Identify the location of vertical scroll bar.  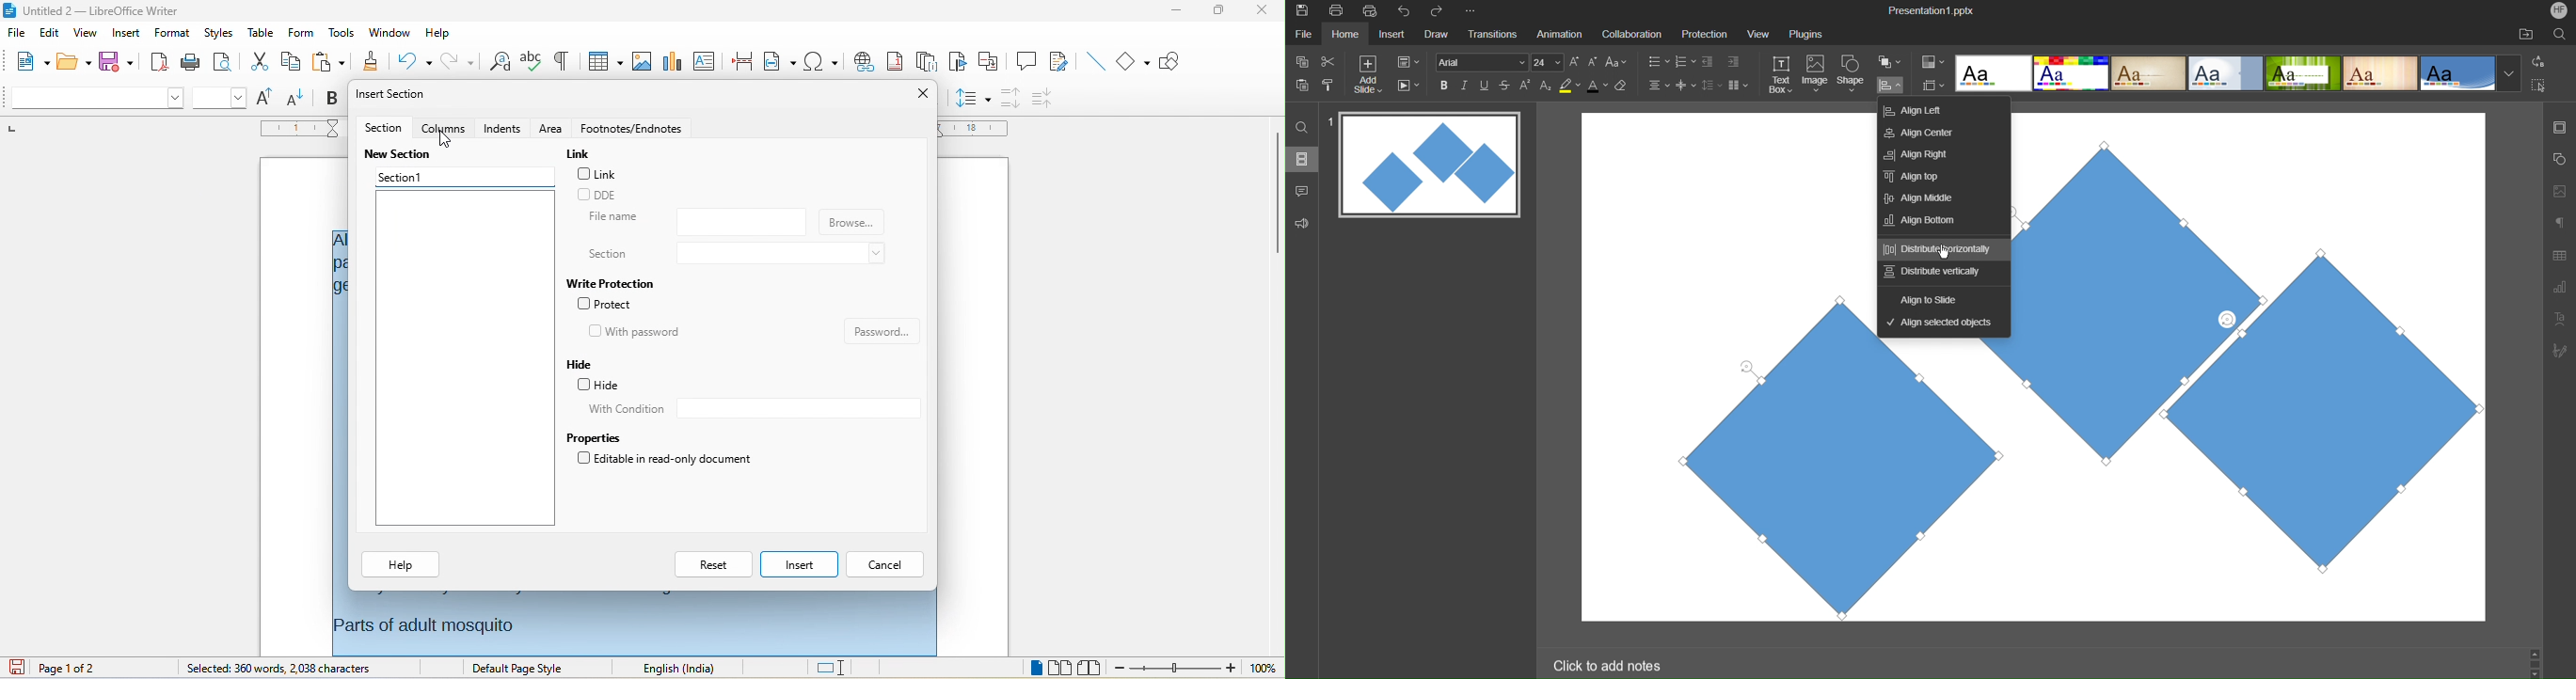
(1277, 193).